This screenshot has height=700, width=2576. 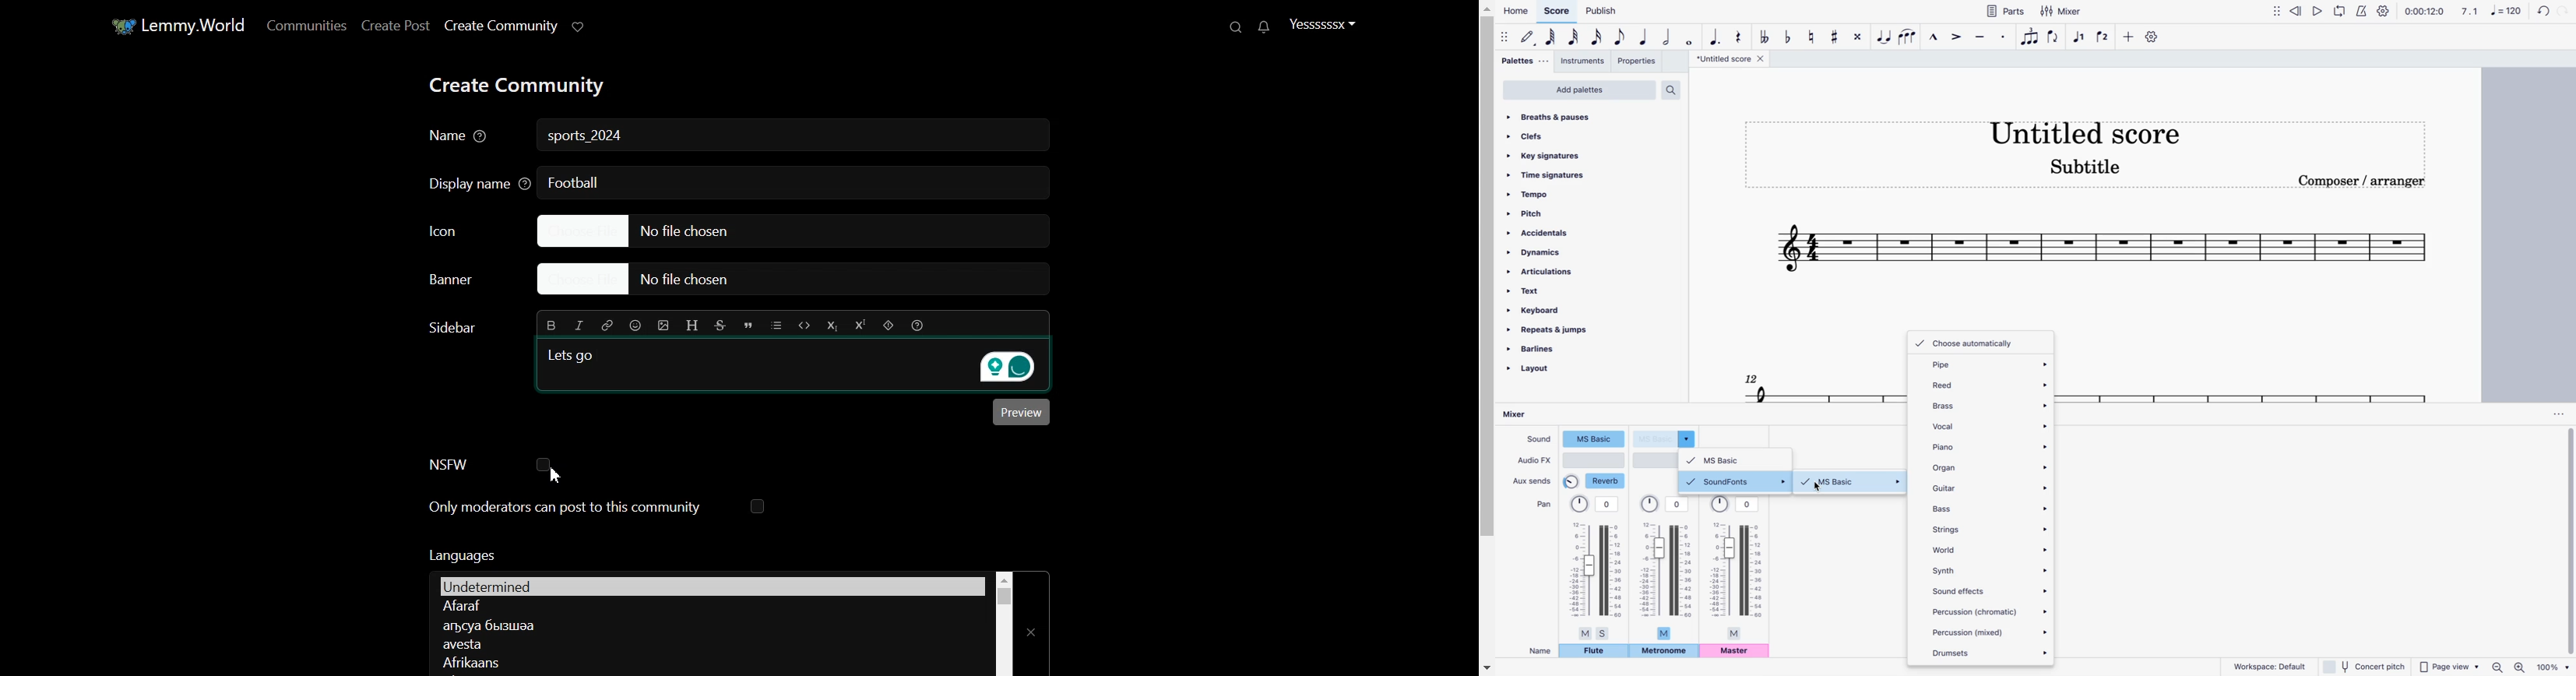 I want to click on toggle double sharp, so click(x=1858, y=38).